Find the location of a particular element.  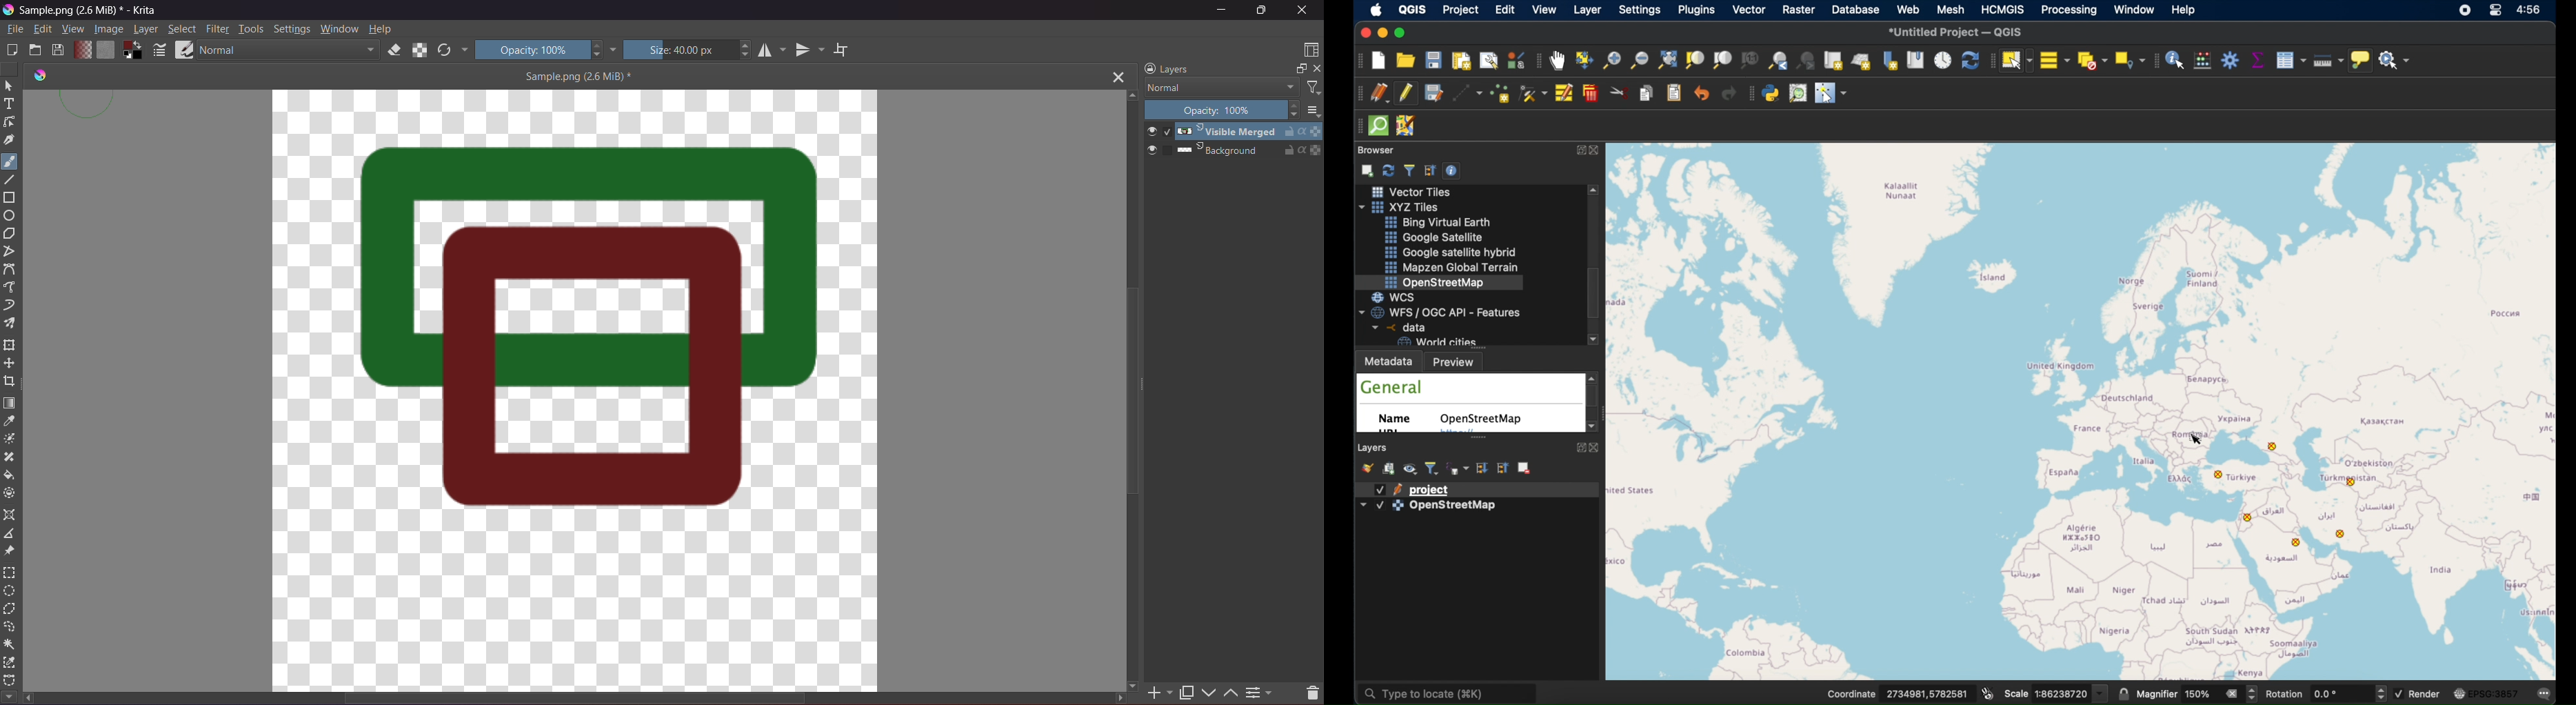

rotation is located at coordinates (2286, 694).